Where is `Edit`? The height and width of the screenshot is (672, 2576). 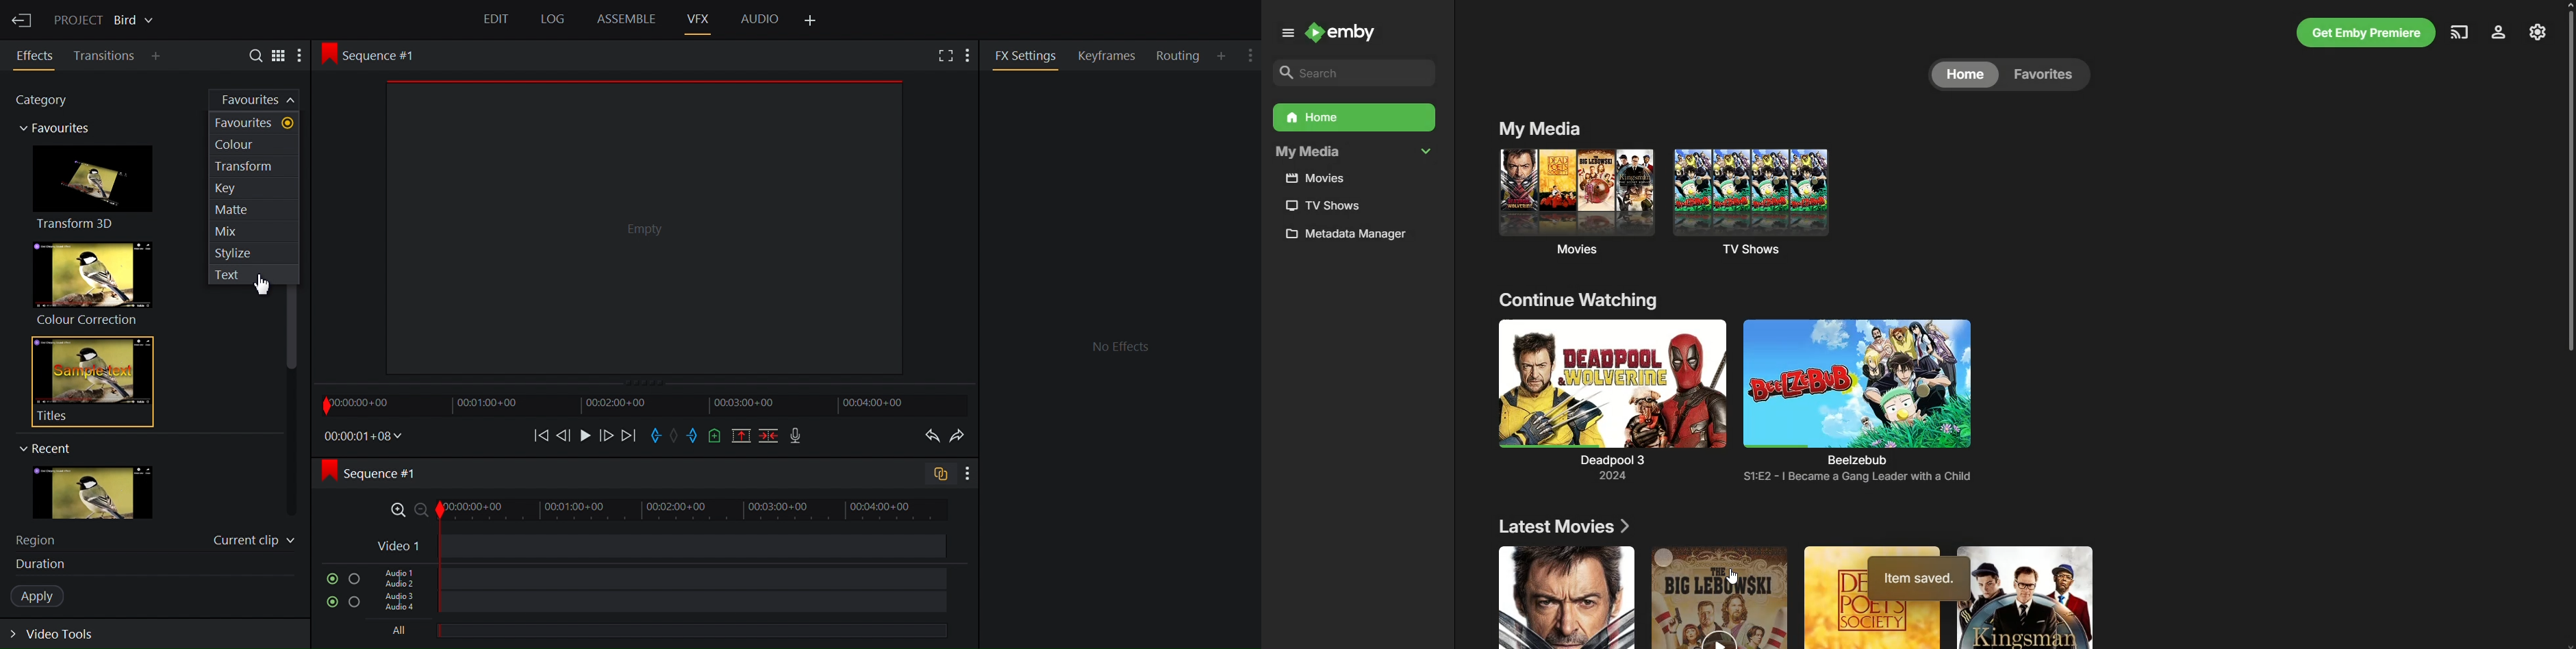 Edit is located at coordinates (498, 21).